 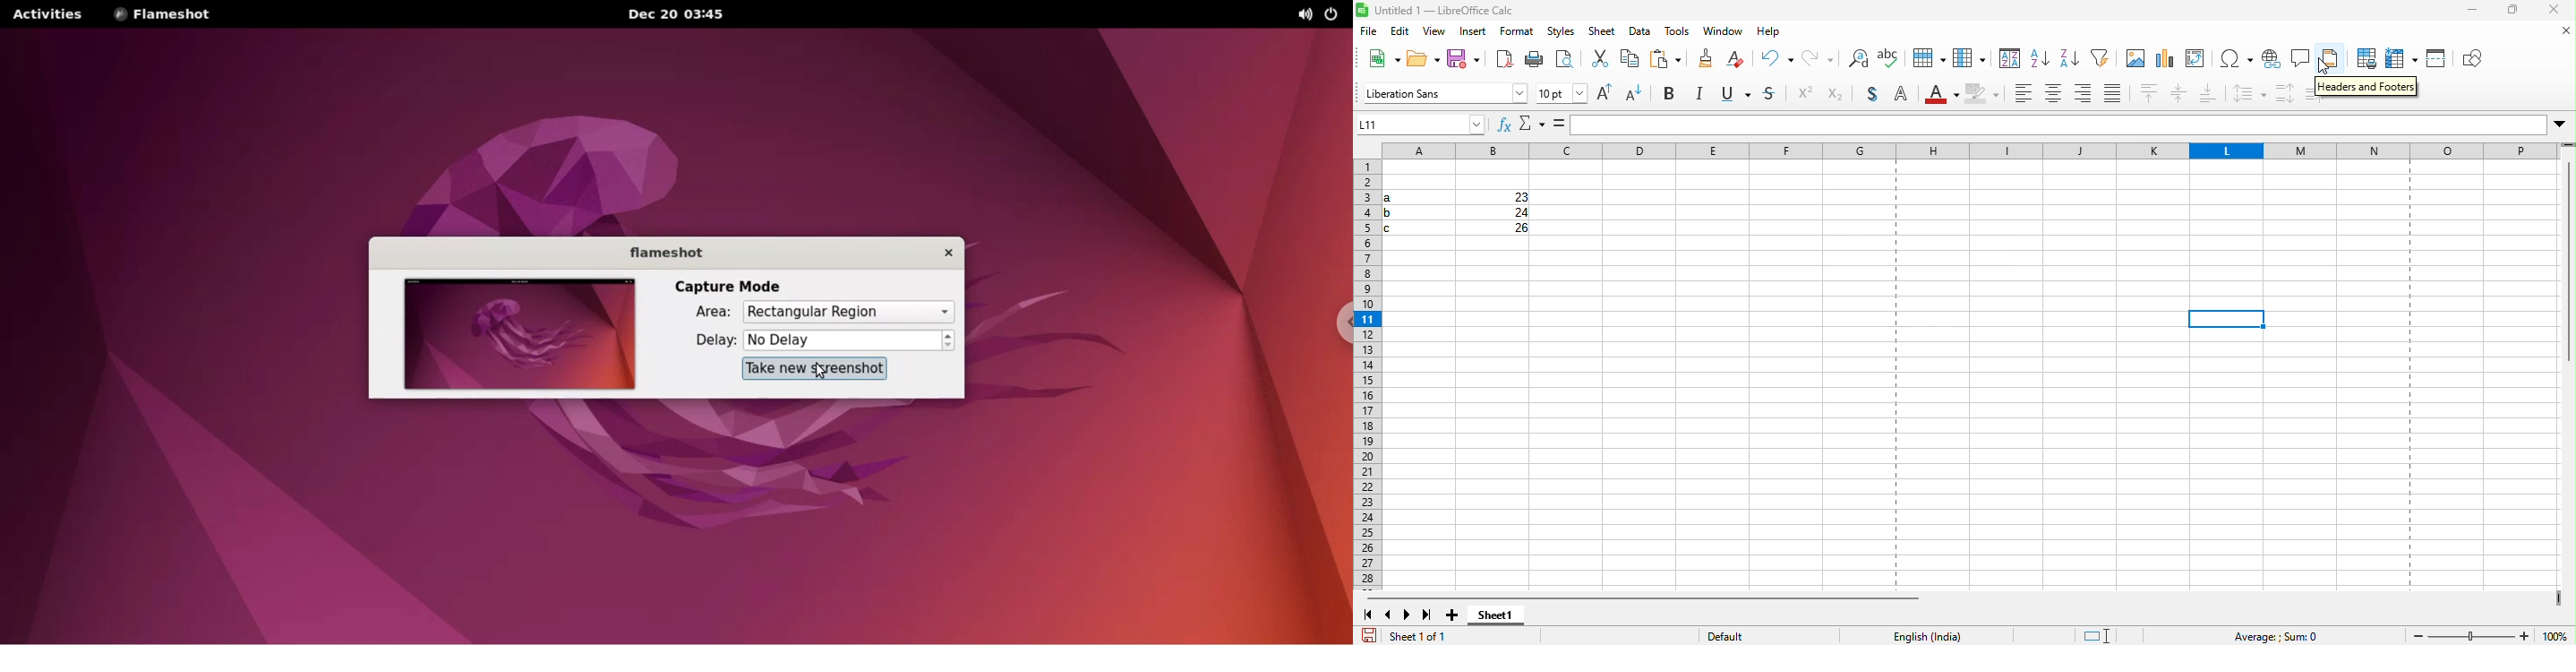 What do you see at coordinates (2560, 31) in the screenshot?
I see `close` at bounding box center [2560, 31].